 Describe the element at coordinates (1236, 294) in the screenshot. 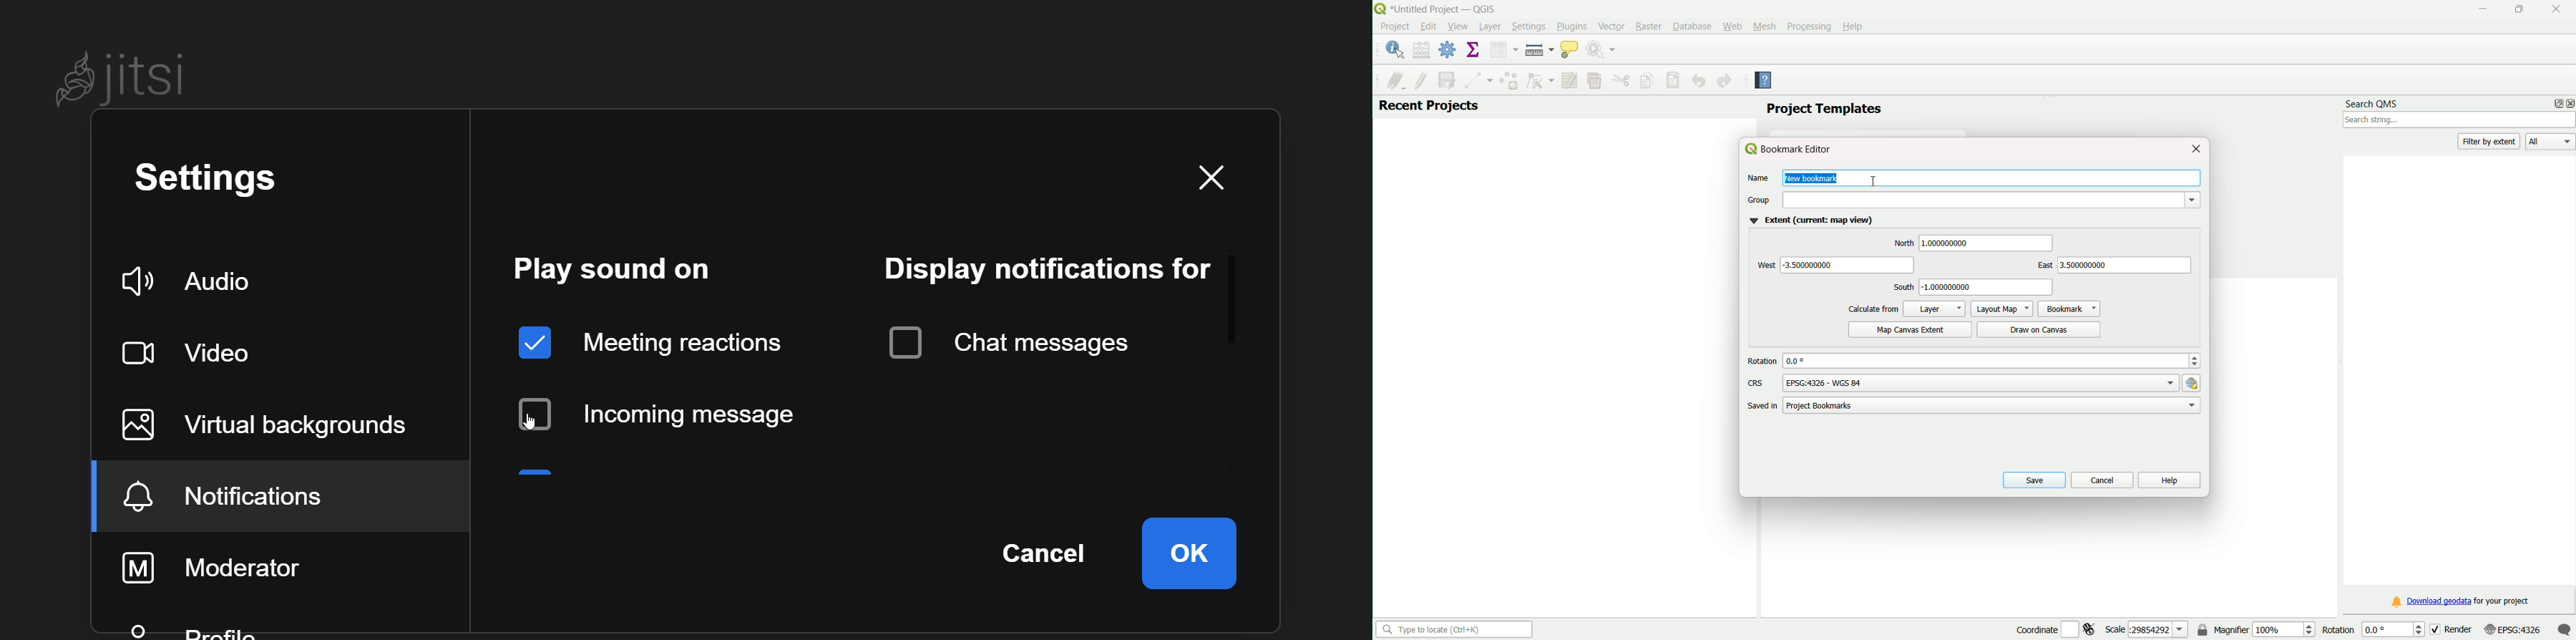

I see `scroll bar` at that location.